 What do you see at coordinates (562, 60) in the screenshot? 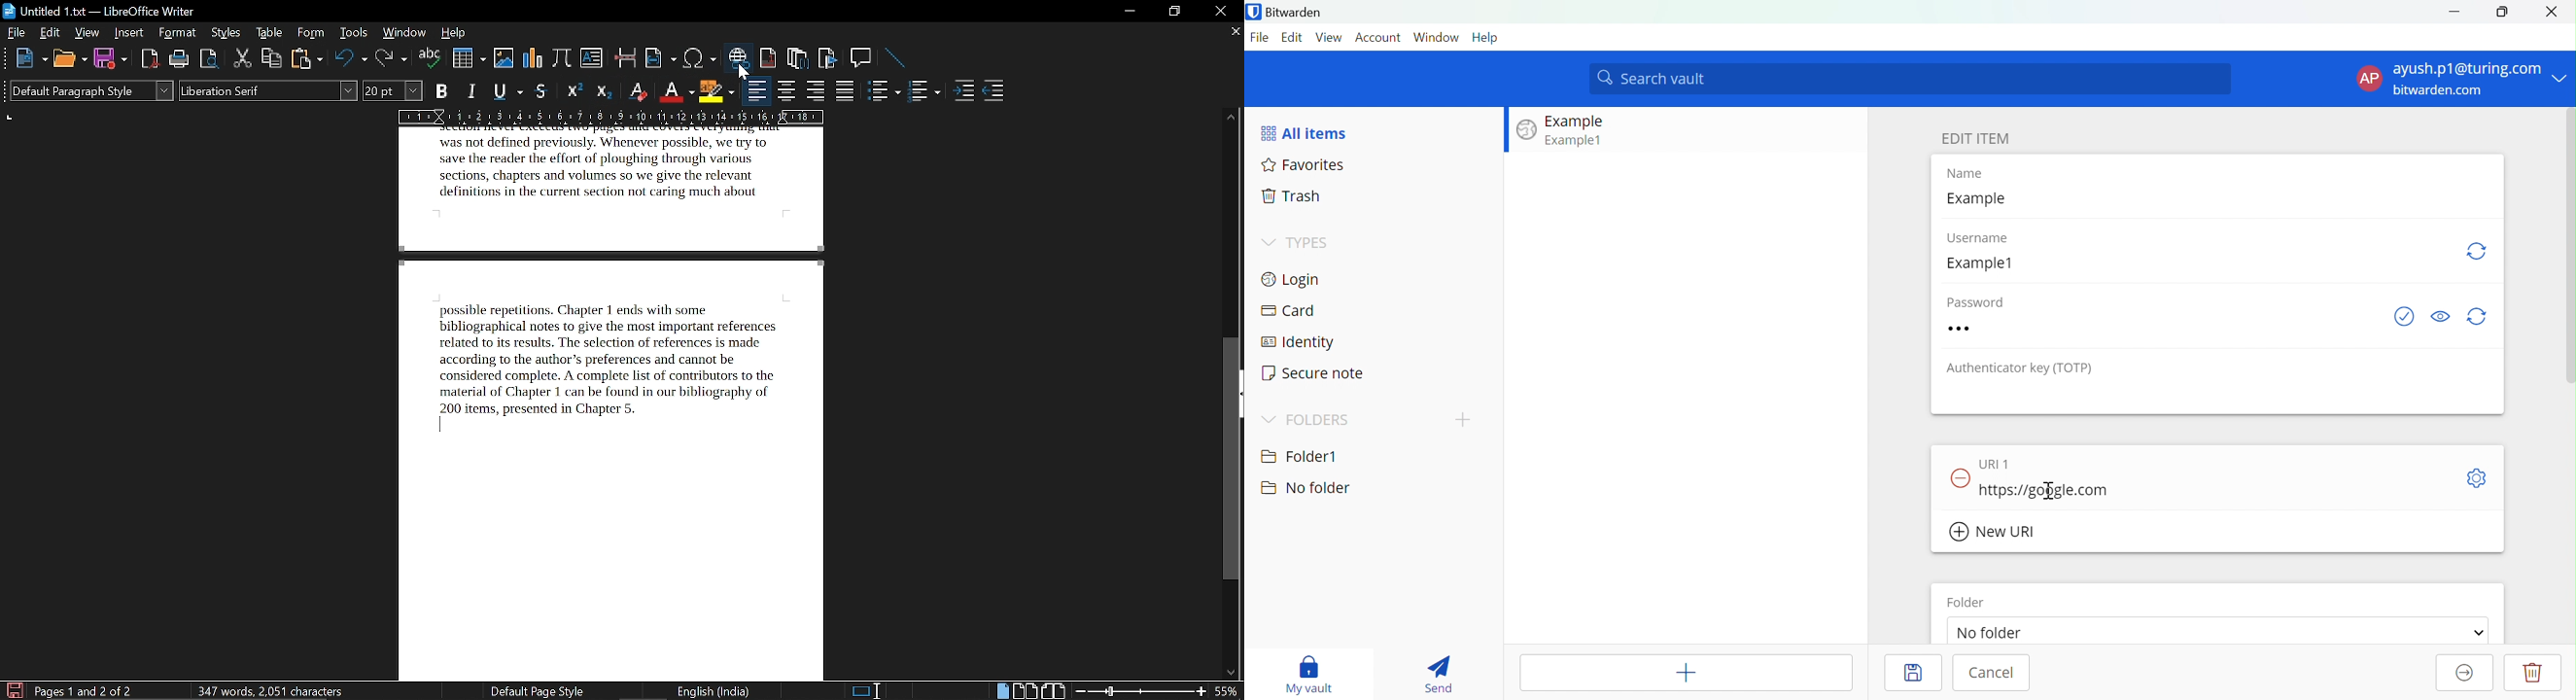
I see `insert formula` at bounding box center [562, 60].